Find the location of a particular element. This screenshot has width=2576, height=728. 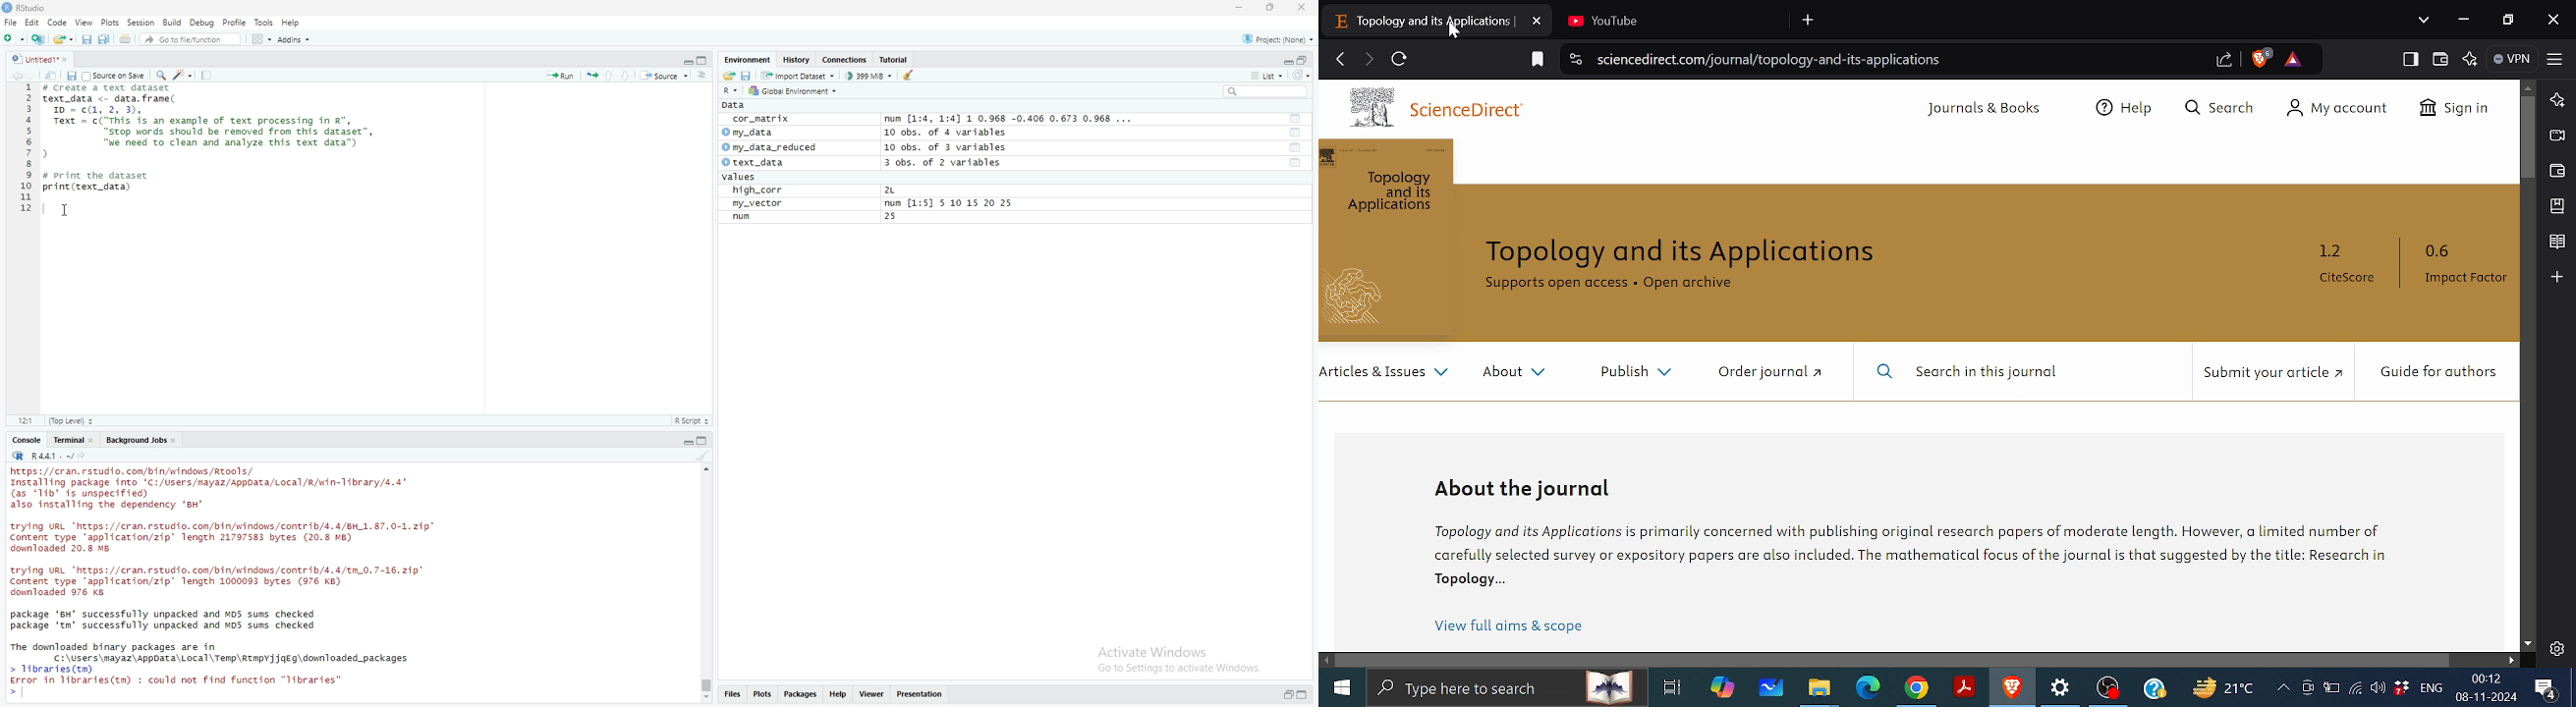

25 is located at coordinates (891, 218).